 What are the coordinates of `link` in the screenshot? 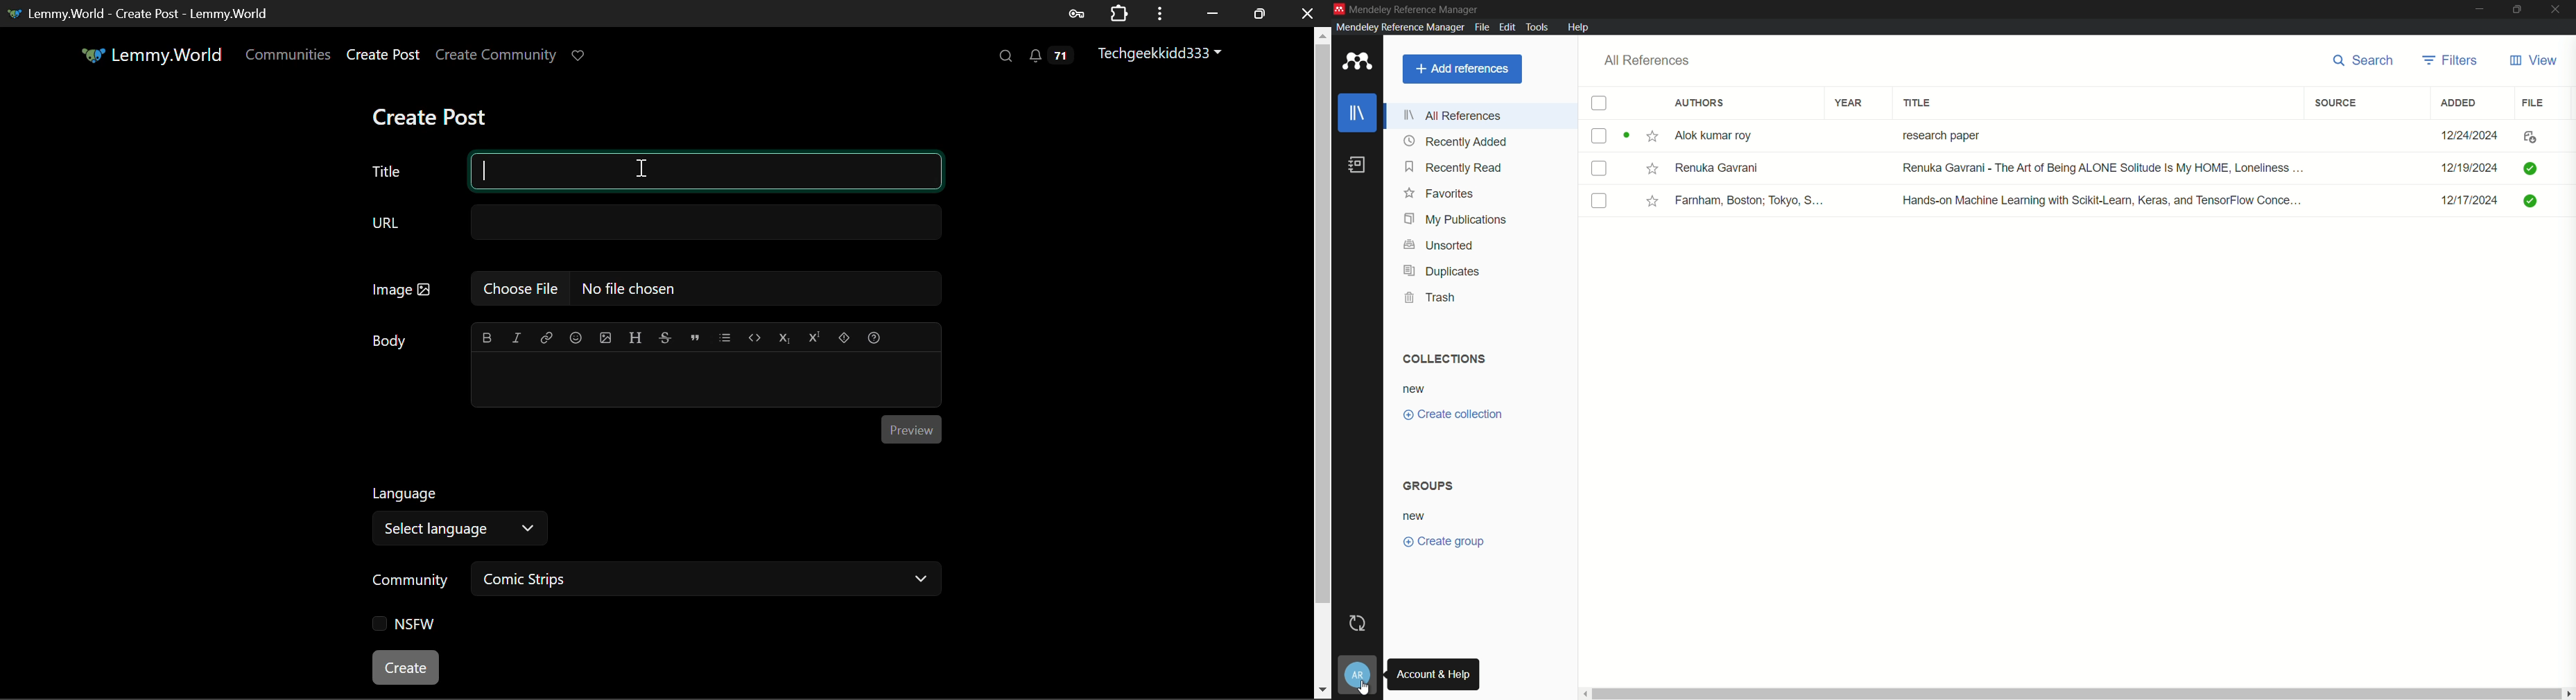 It's located at (546, 335).